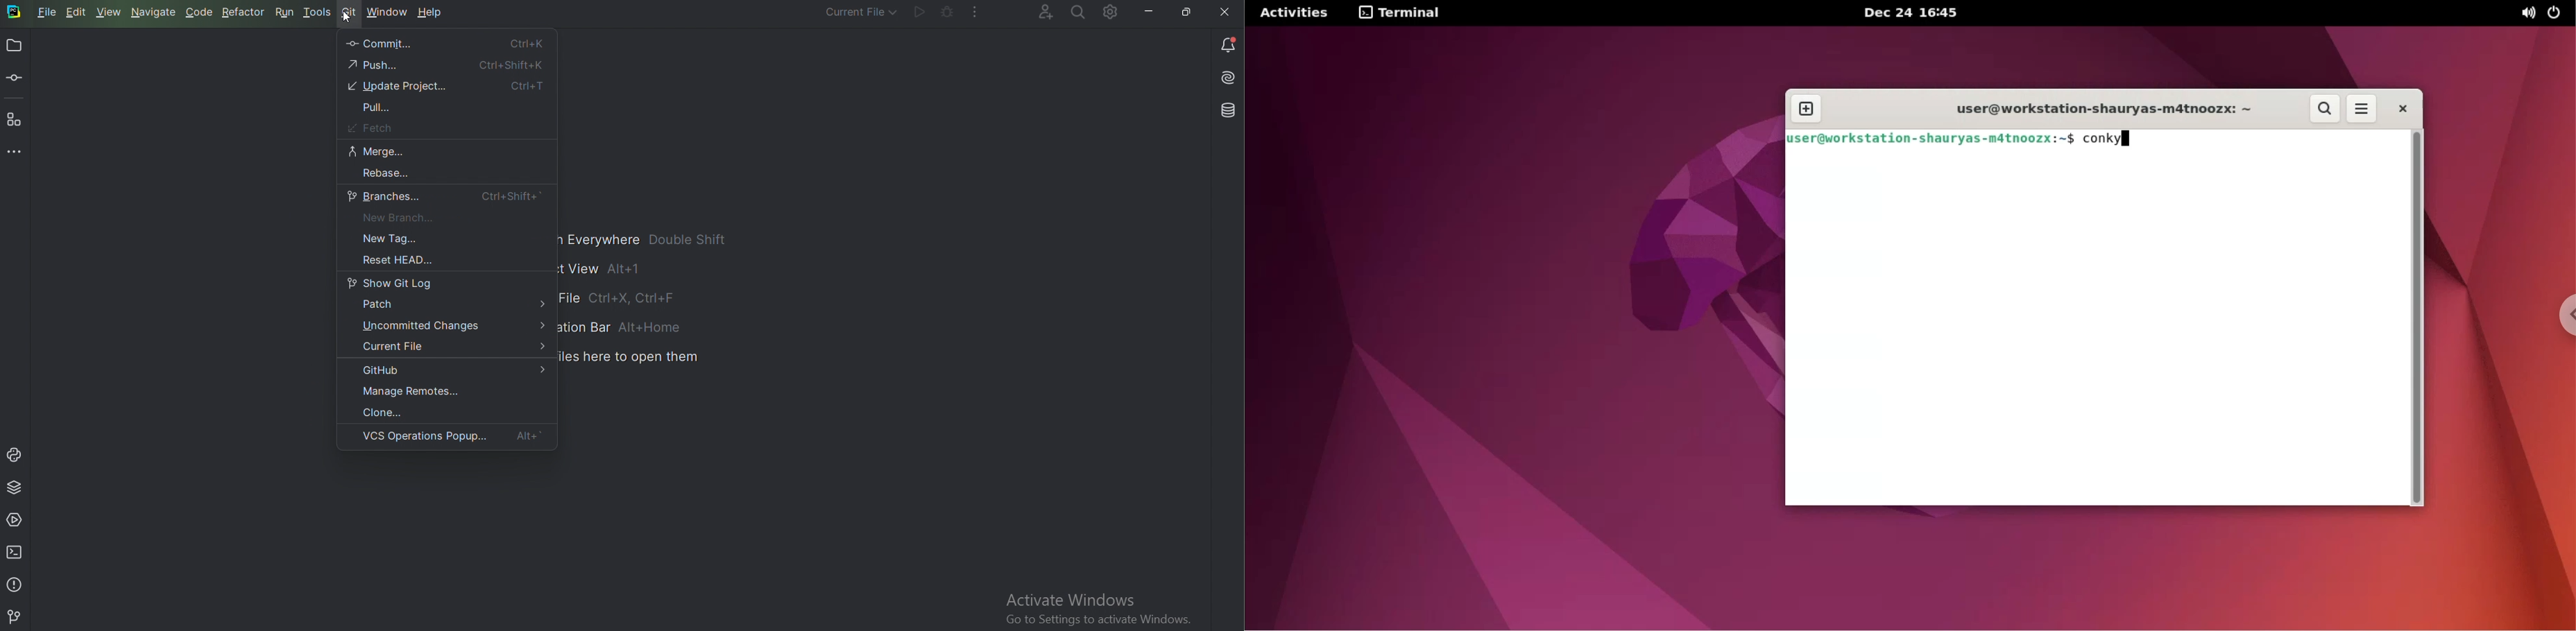 Image resolution: width=2576 pixels, height=644 pixels. Describe the element at coordinates (1100, 608) in the screenshot. I see `Activate Windows
Go to Settings to activate Windows.` at that location.